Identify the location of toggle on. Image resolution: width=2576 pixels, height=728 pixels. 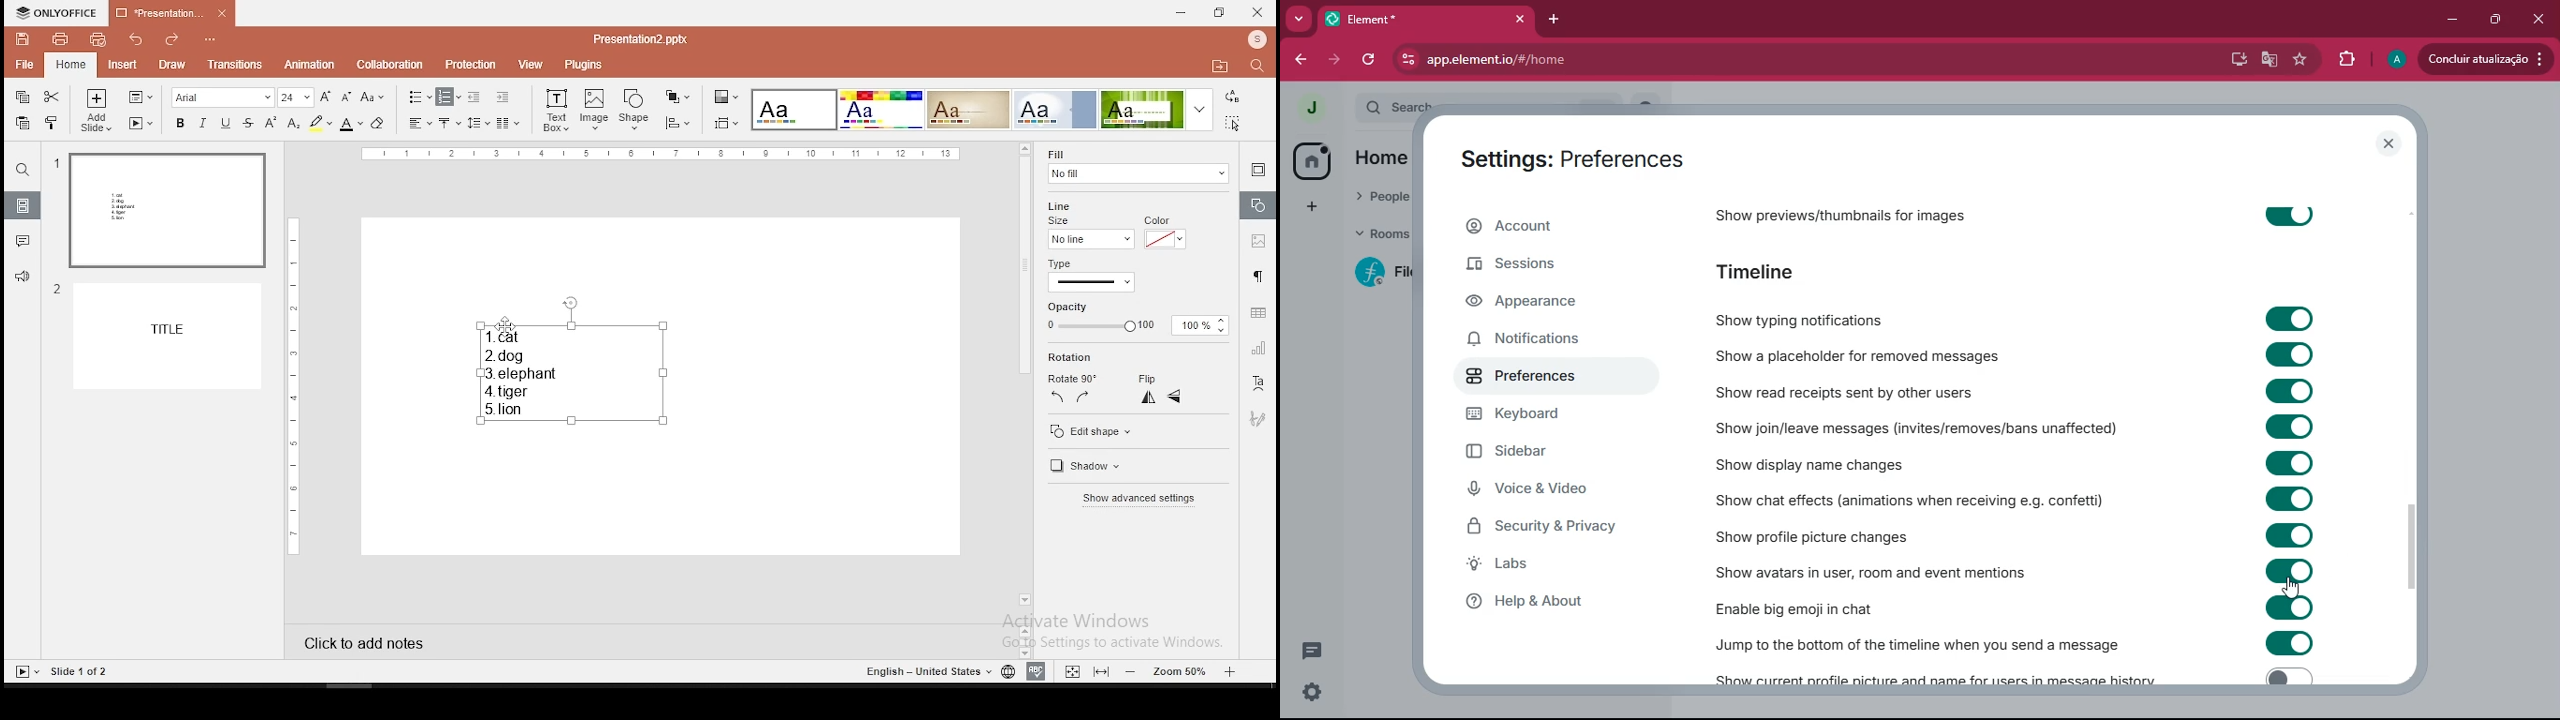
(2288, 215).